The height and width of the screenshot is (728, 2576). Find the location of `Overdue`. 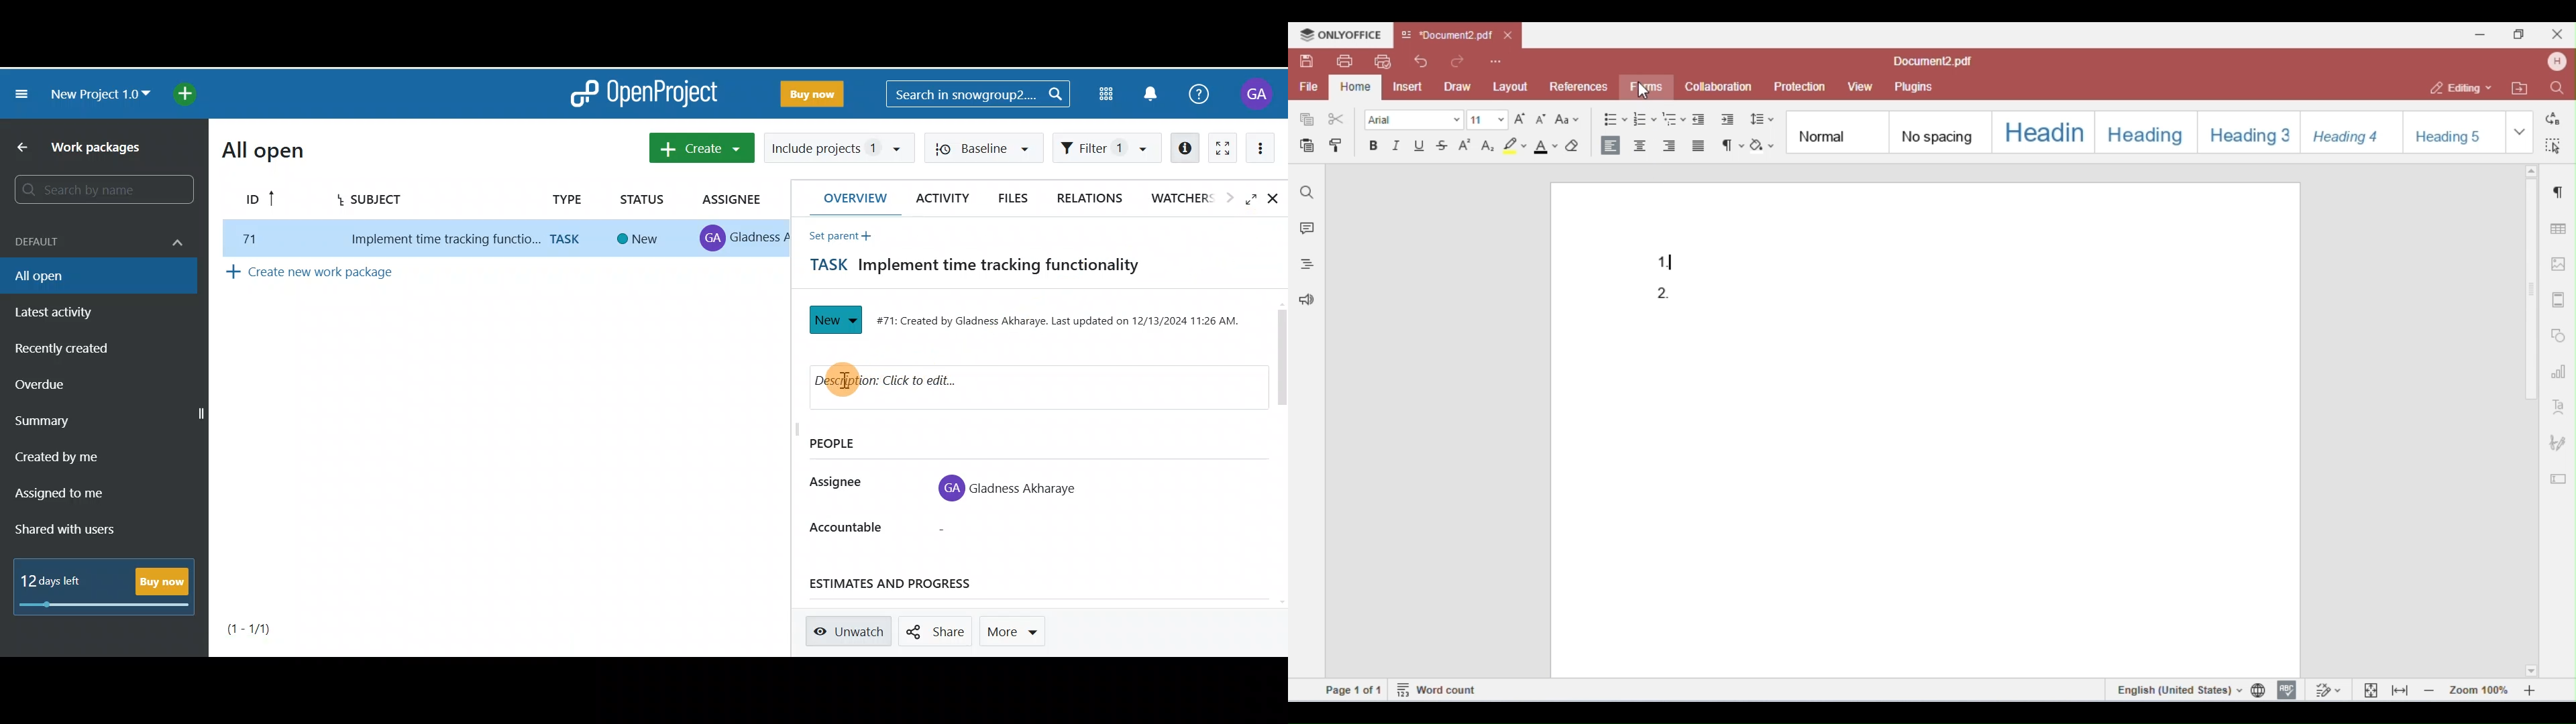

Overdue is located at coordinates (56, 383).